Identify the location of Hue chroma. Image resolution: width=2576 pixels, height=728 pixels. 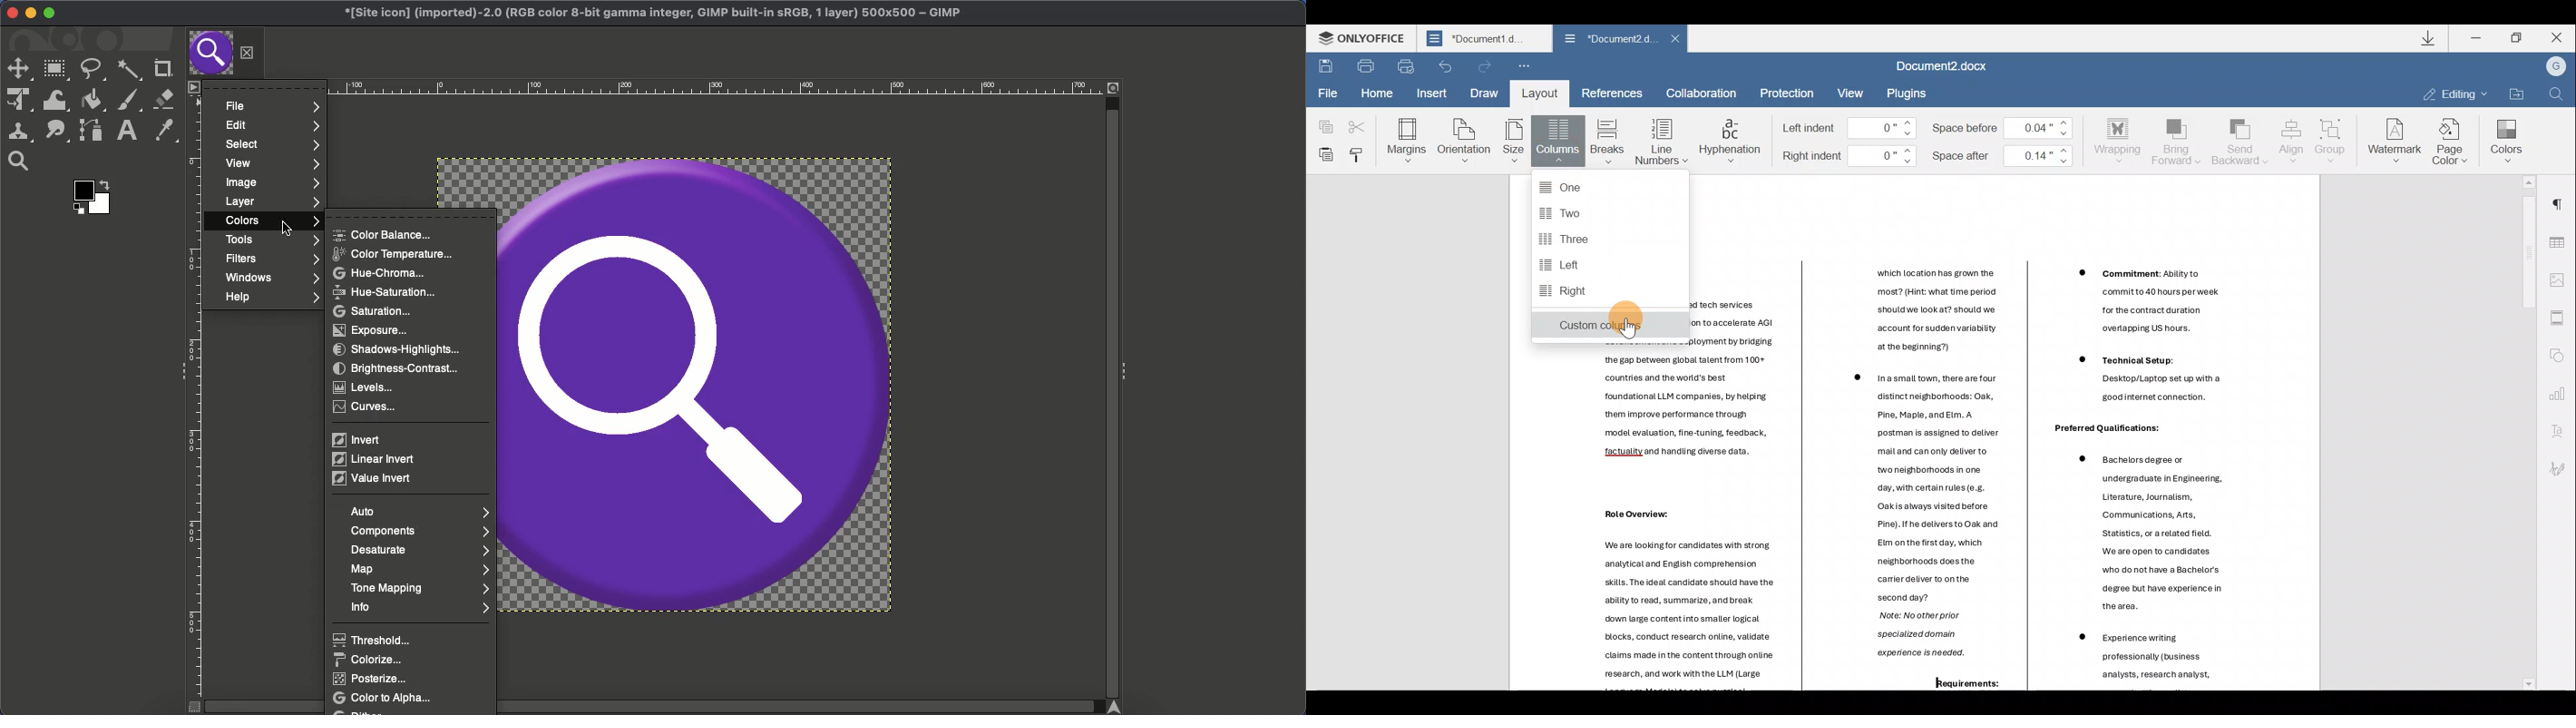
(385, 273).